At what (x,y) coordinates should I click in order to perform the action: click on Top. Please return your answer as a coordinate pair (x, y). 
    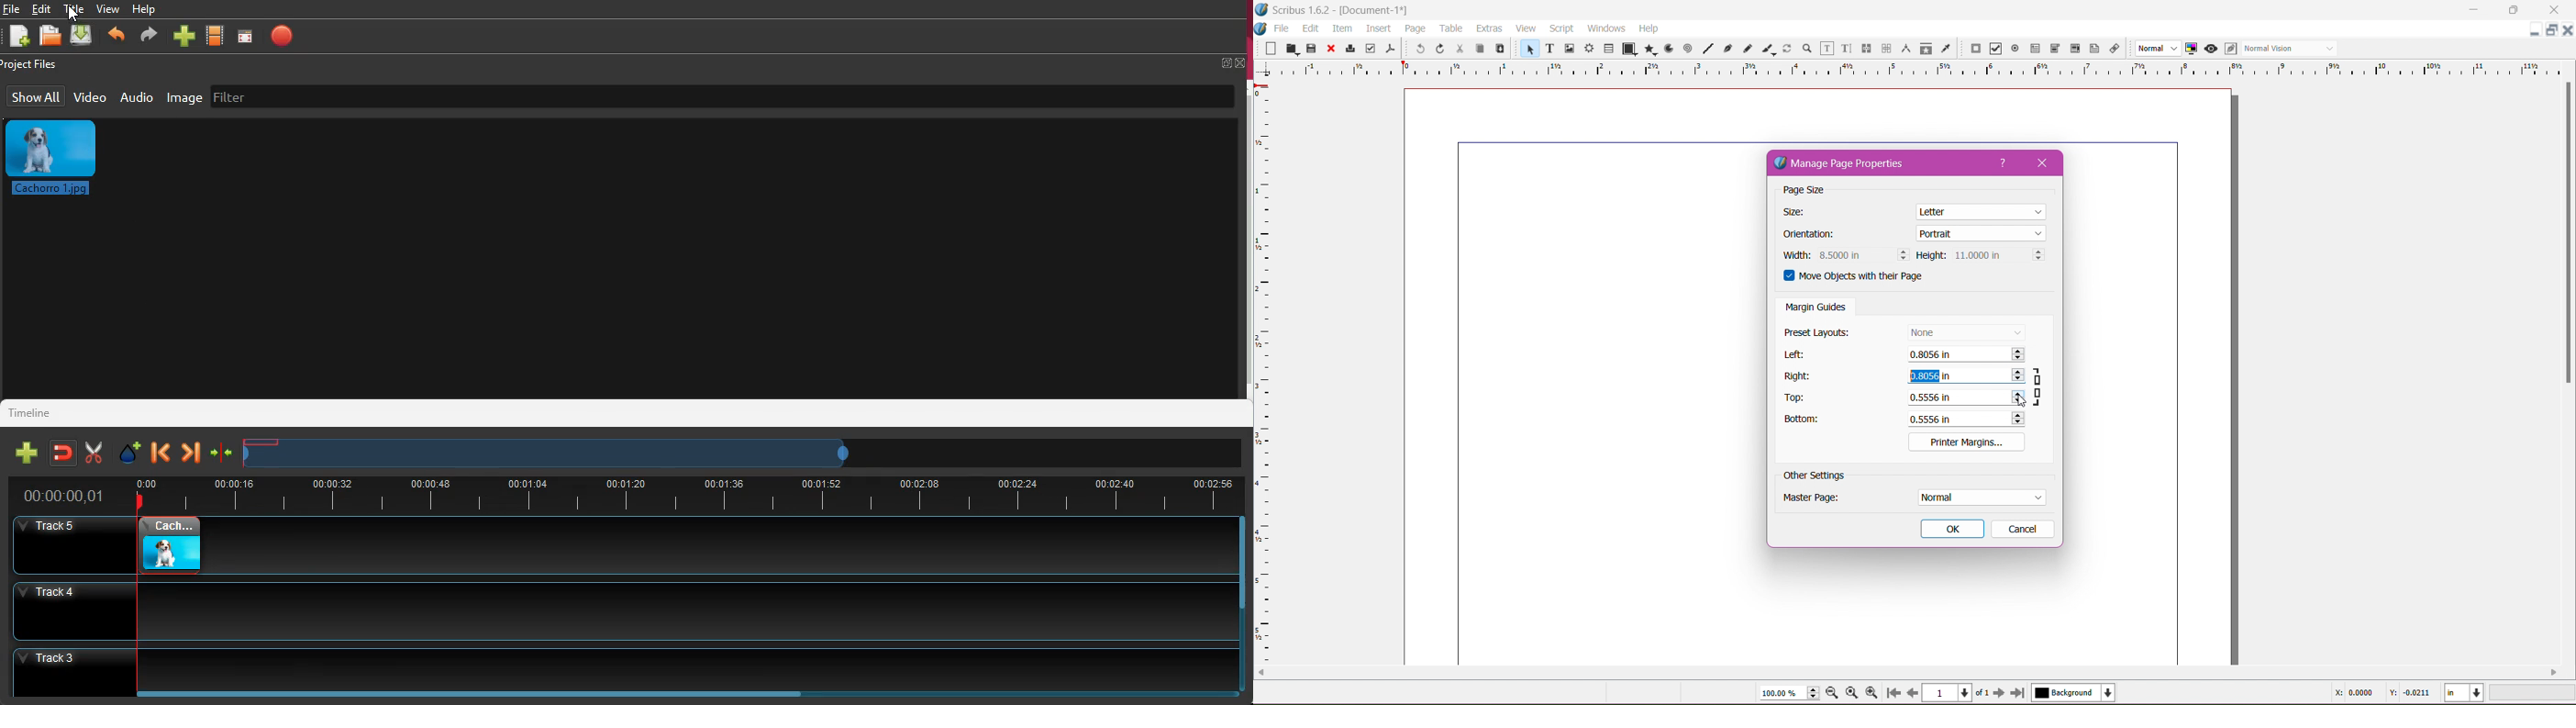
    Looking at the image, I should click on (1799, 398).